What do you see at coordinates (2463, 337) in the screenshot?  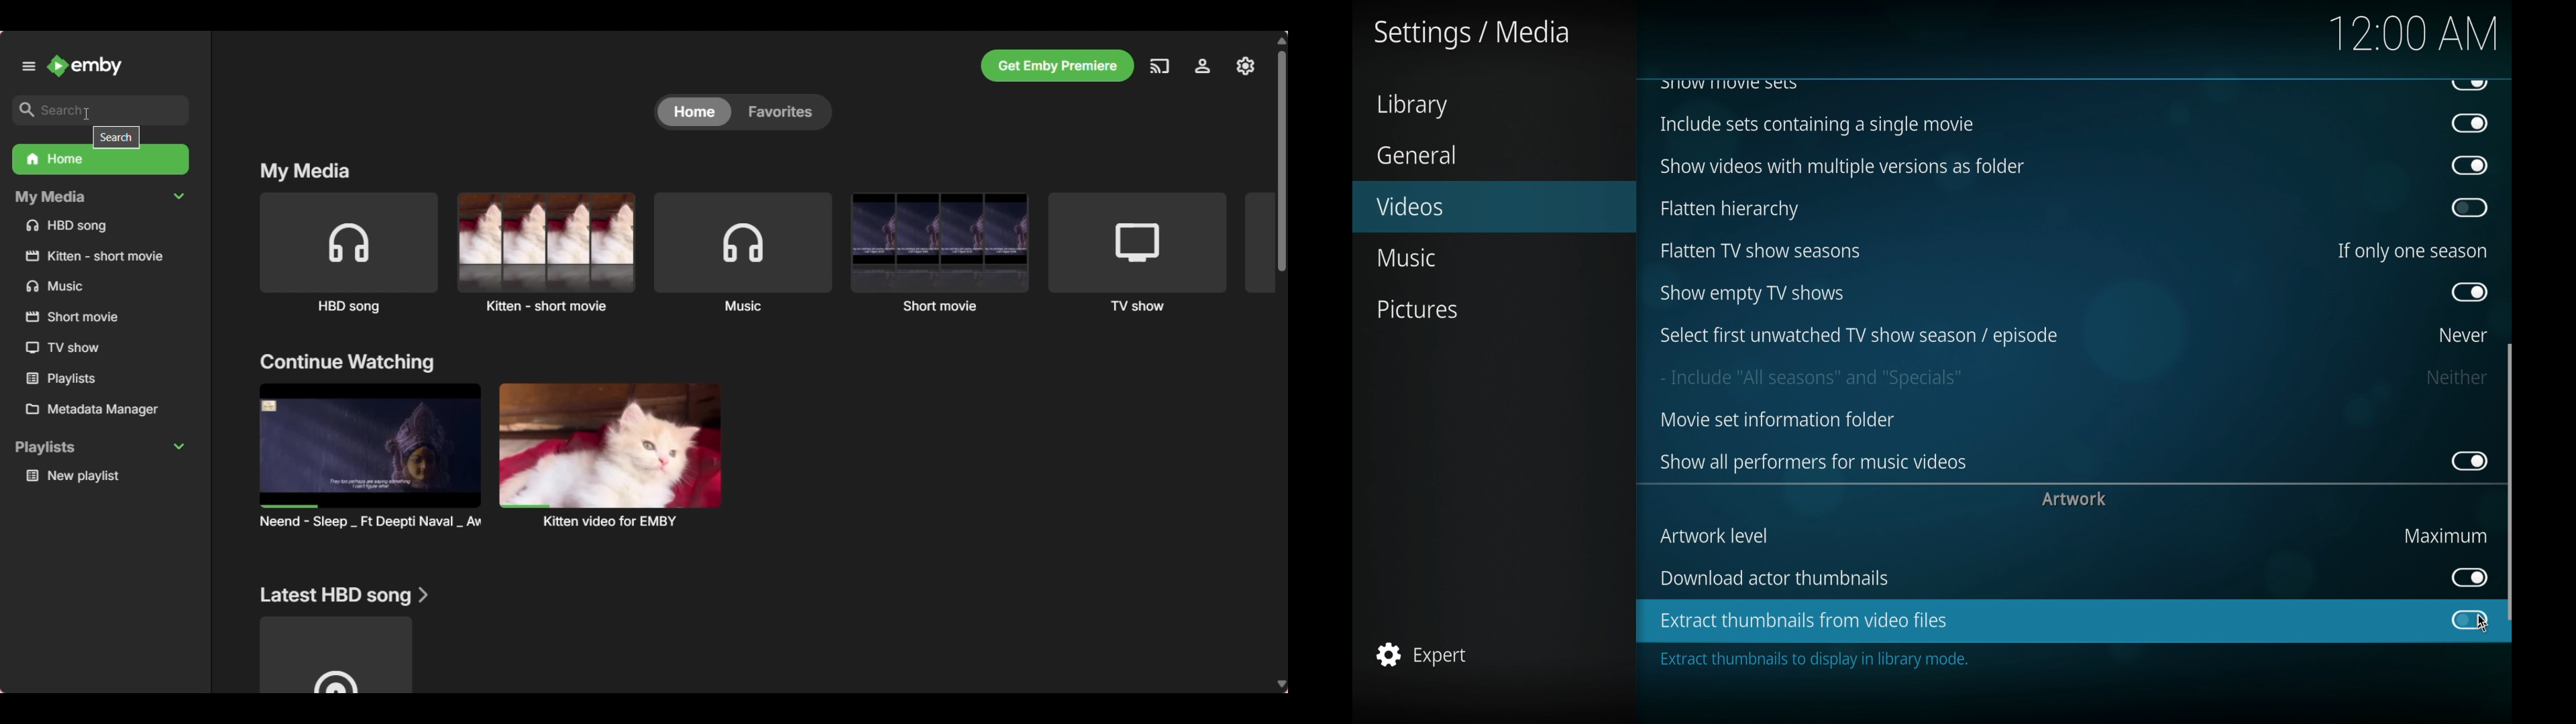 I see `never` at bounding box center [2463, 337].